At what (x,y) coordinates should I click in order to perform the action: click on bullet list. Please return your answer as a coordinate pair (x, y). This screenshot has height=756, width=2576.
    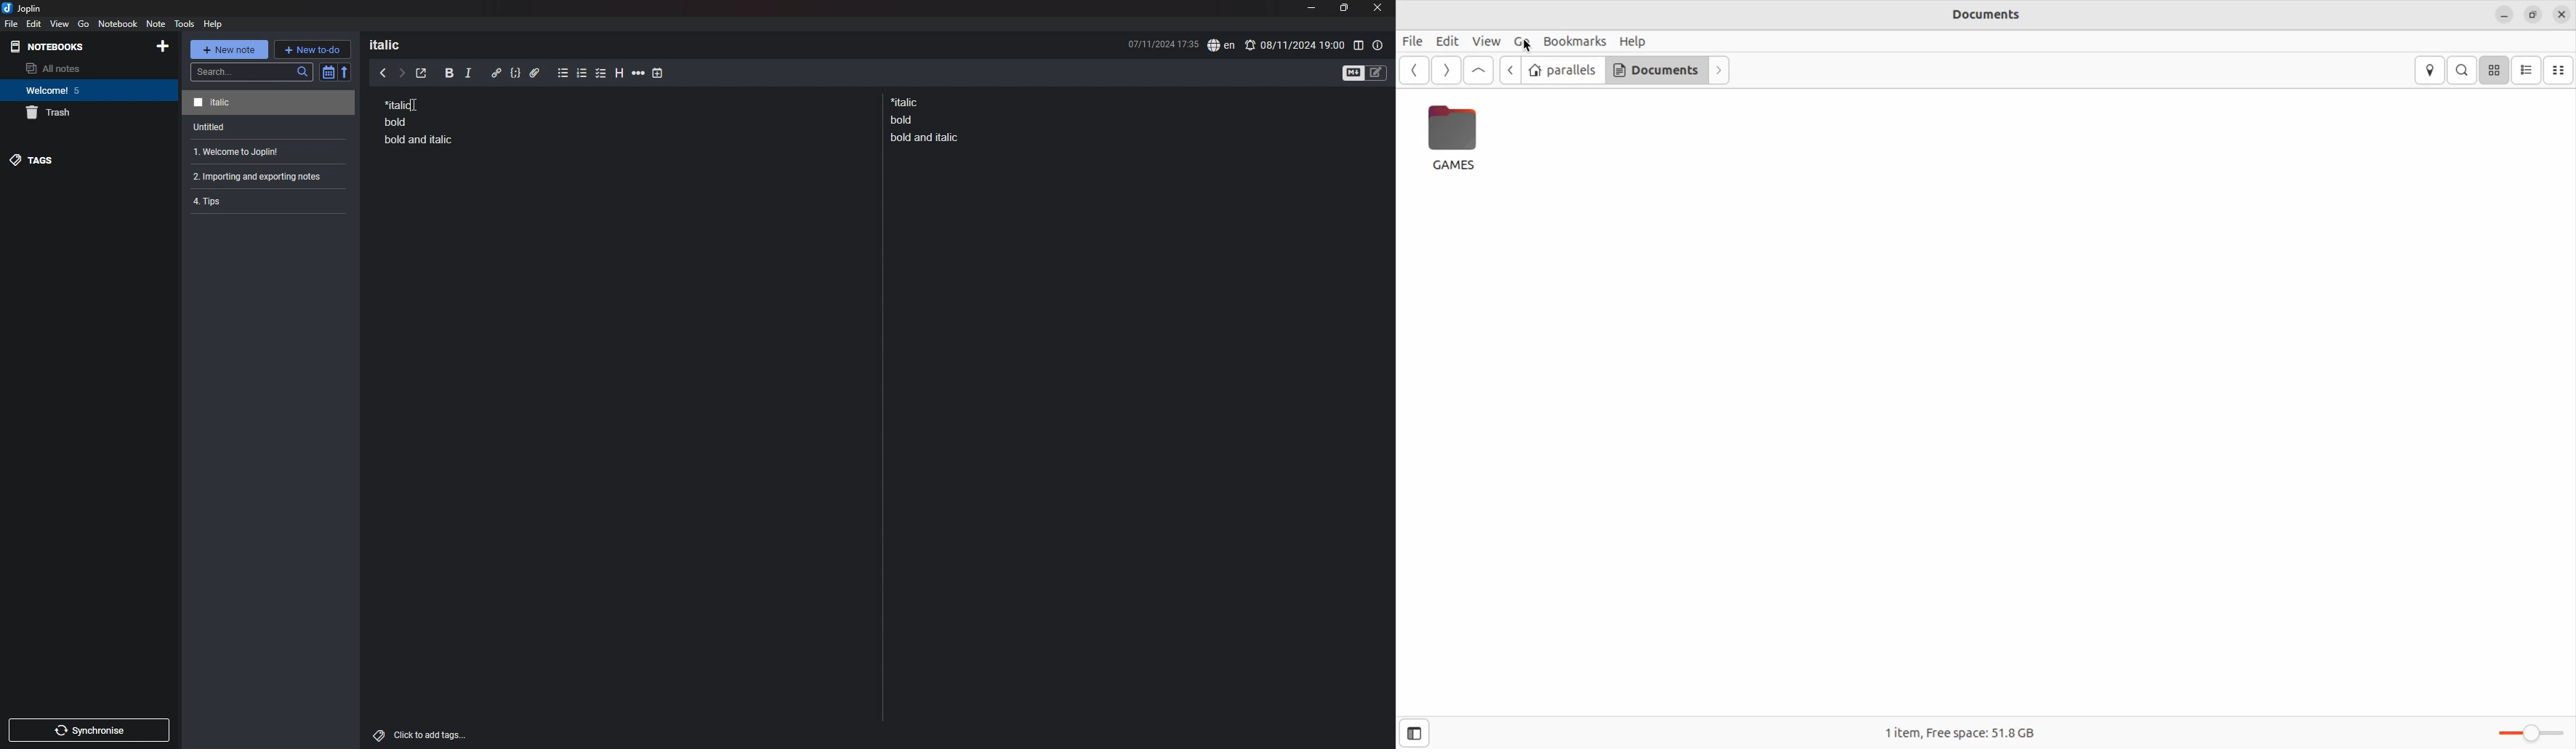
    Looking at the image, I should click on (563, 73).